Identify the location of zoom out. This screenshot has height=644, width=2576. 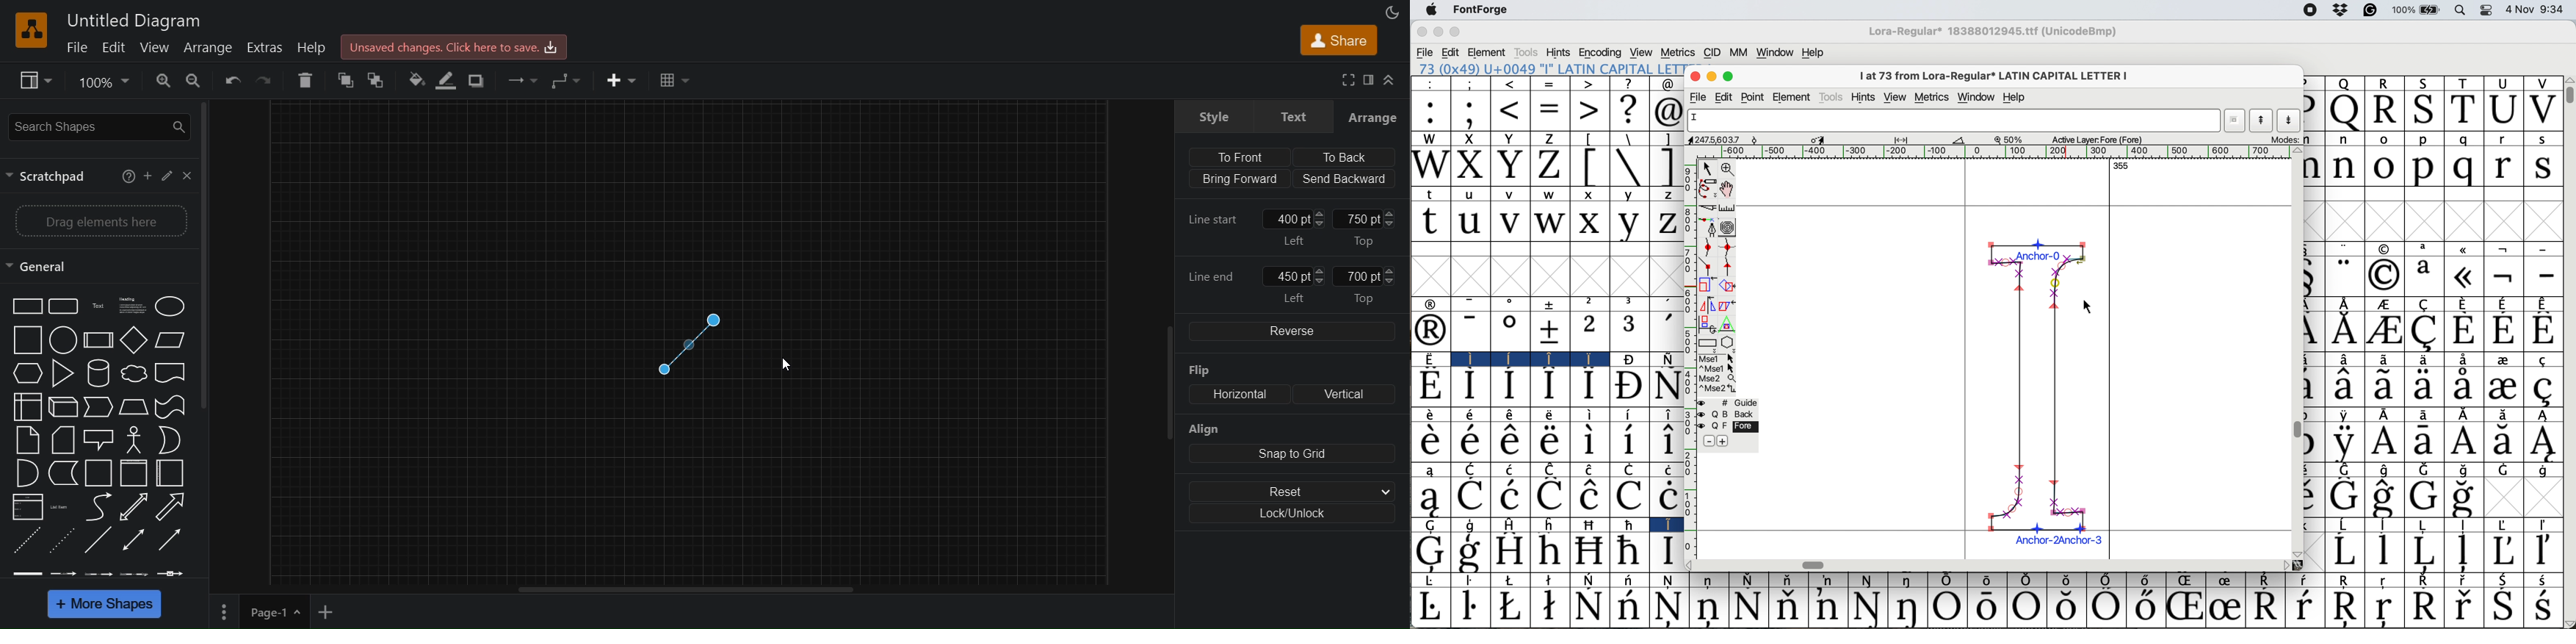
(195, 80).